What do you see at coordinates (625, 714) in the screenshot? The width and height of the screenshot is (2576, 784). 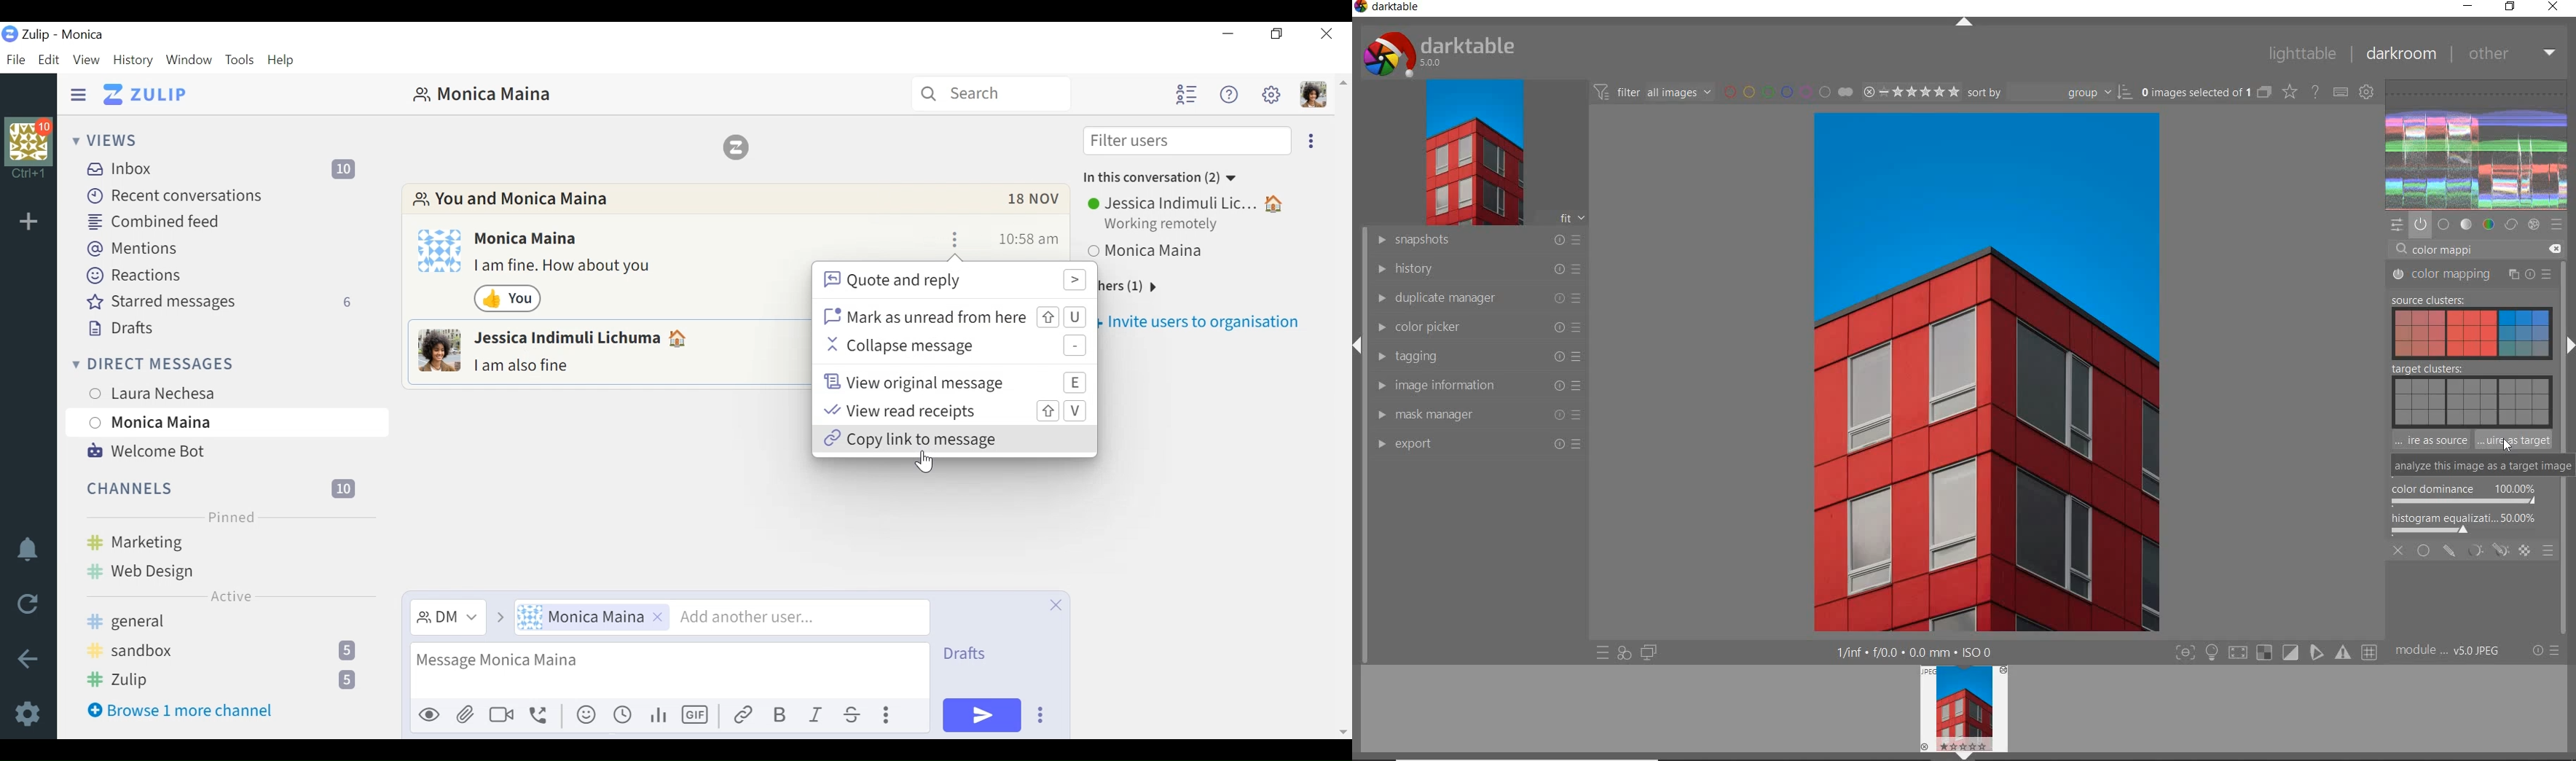 I see `recents` at bounding box center [625, 714].